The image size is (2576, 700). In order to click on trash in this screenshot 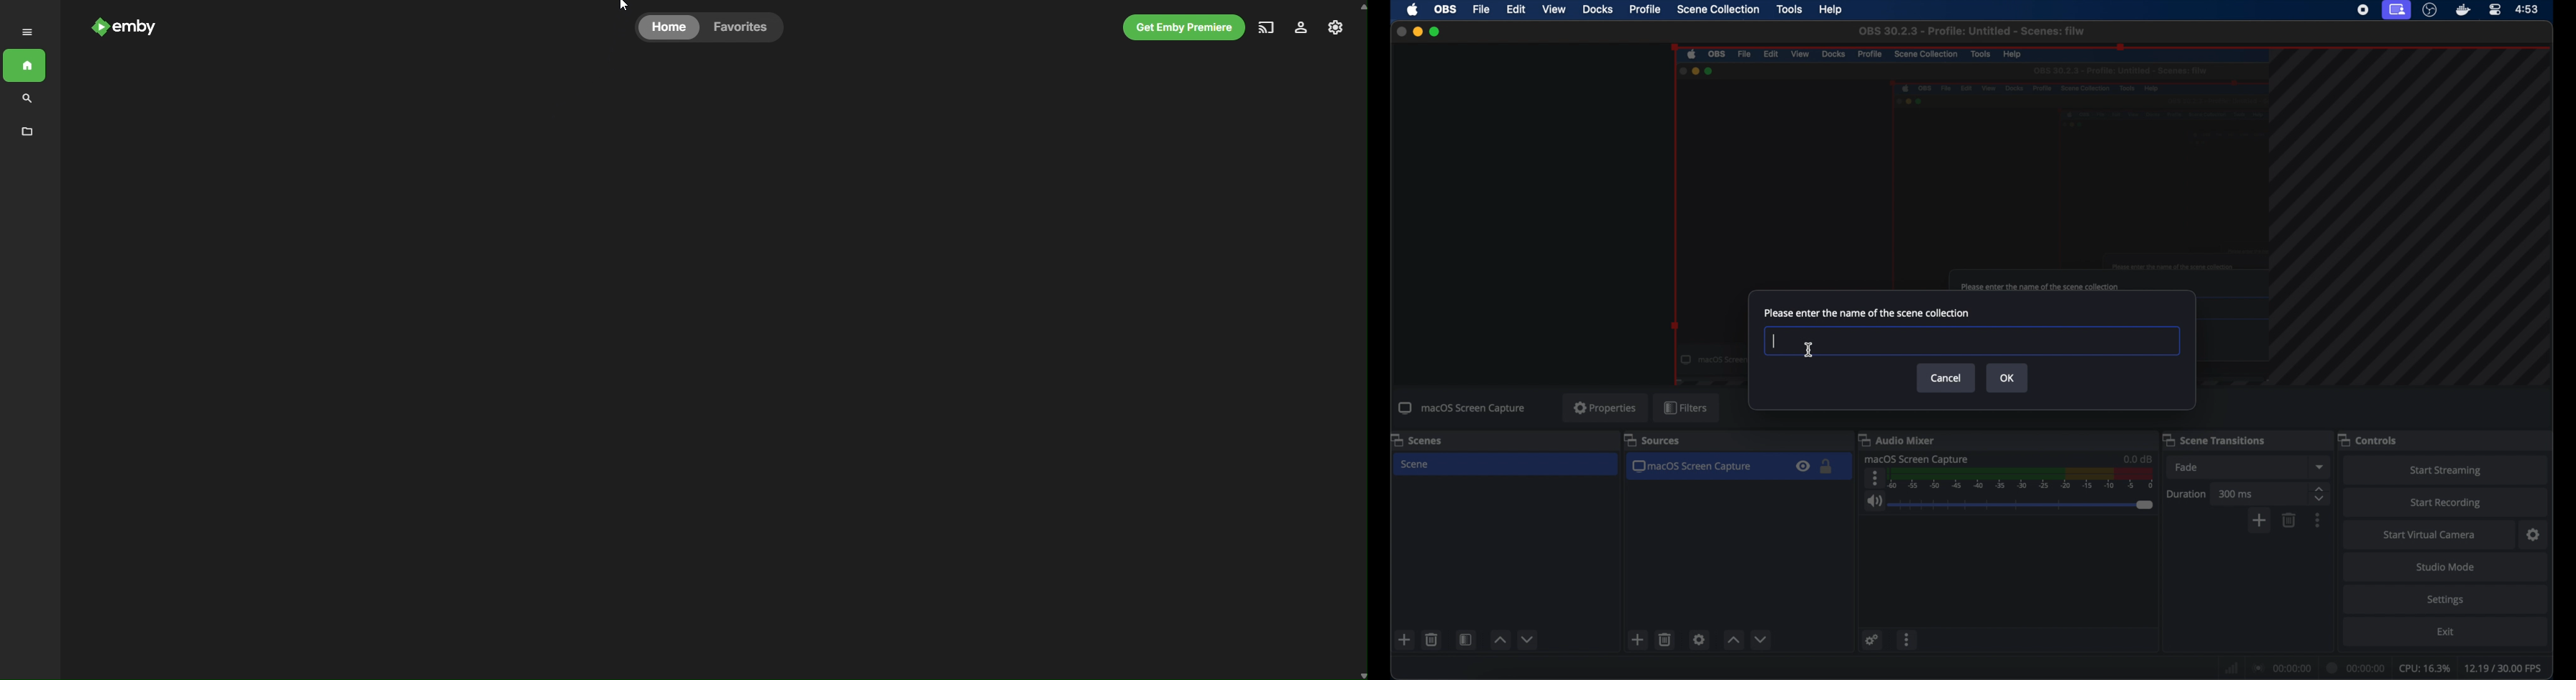, I will do `click(1665, 640)`.